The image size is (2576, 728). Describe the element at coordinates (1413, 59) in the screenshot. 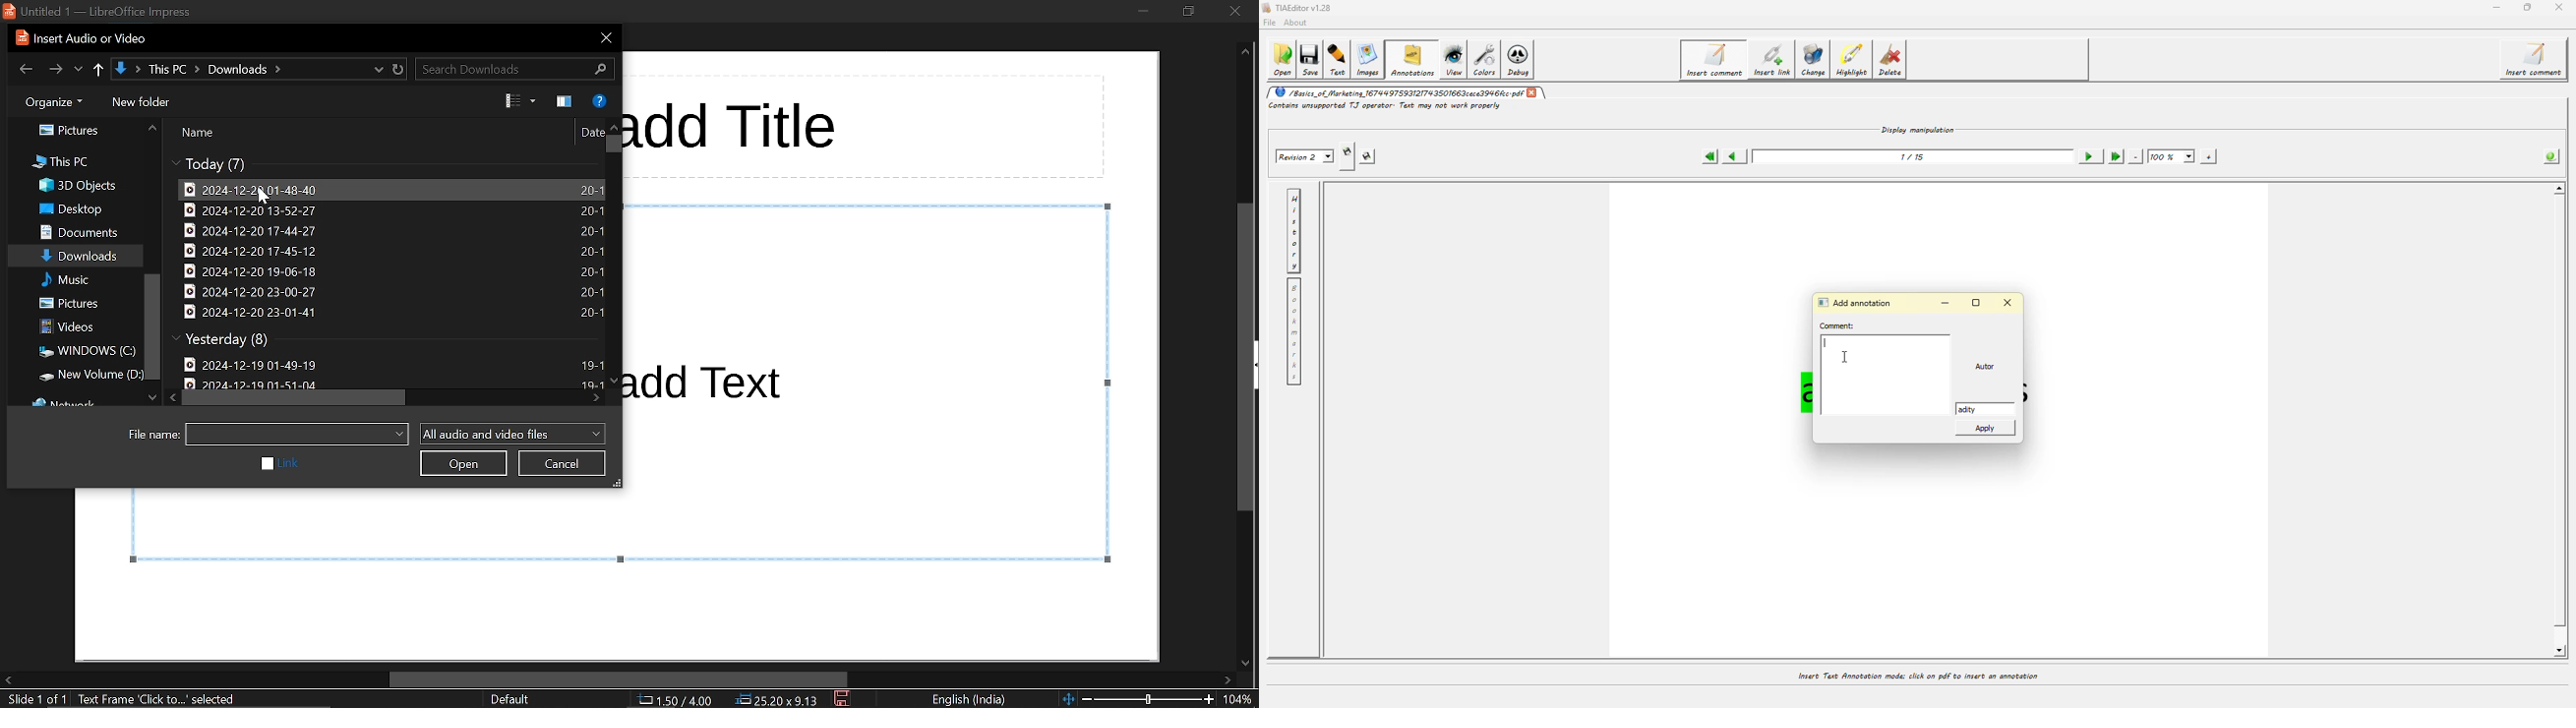

I see `annotations` at that location.